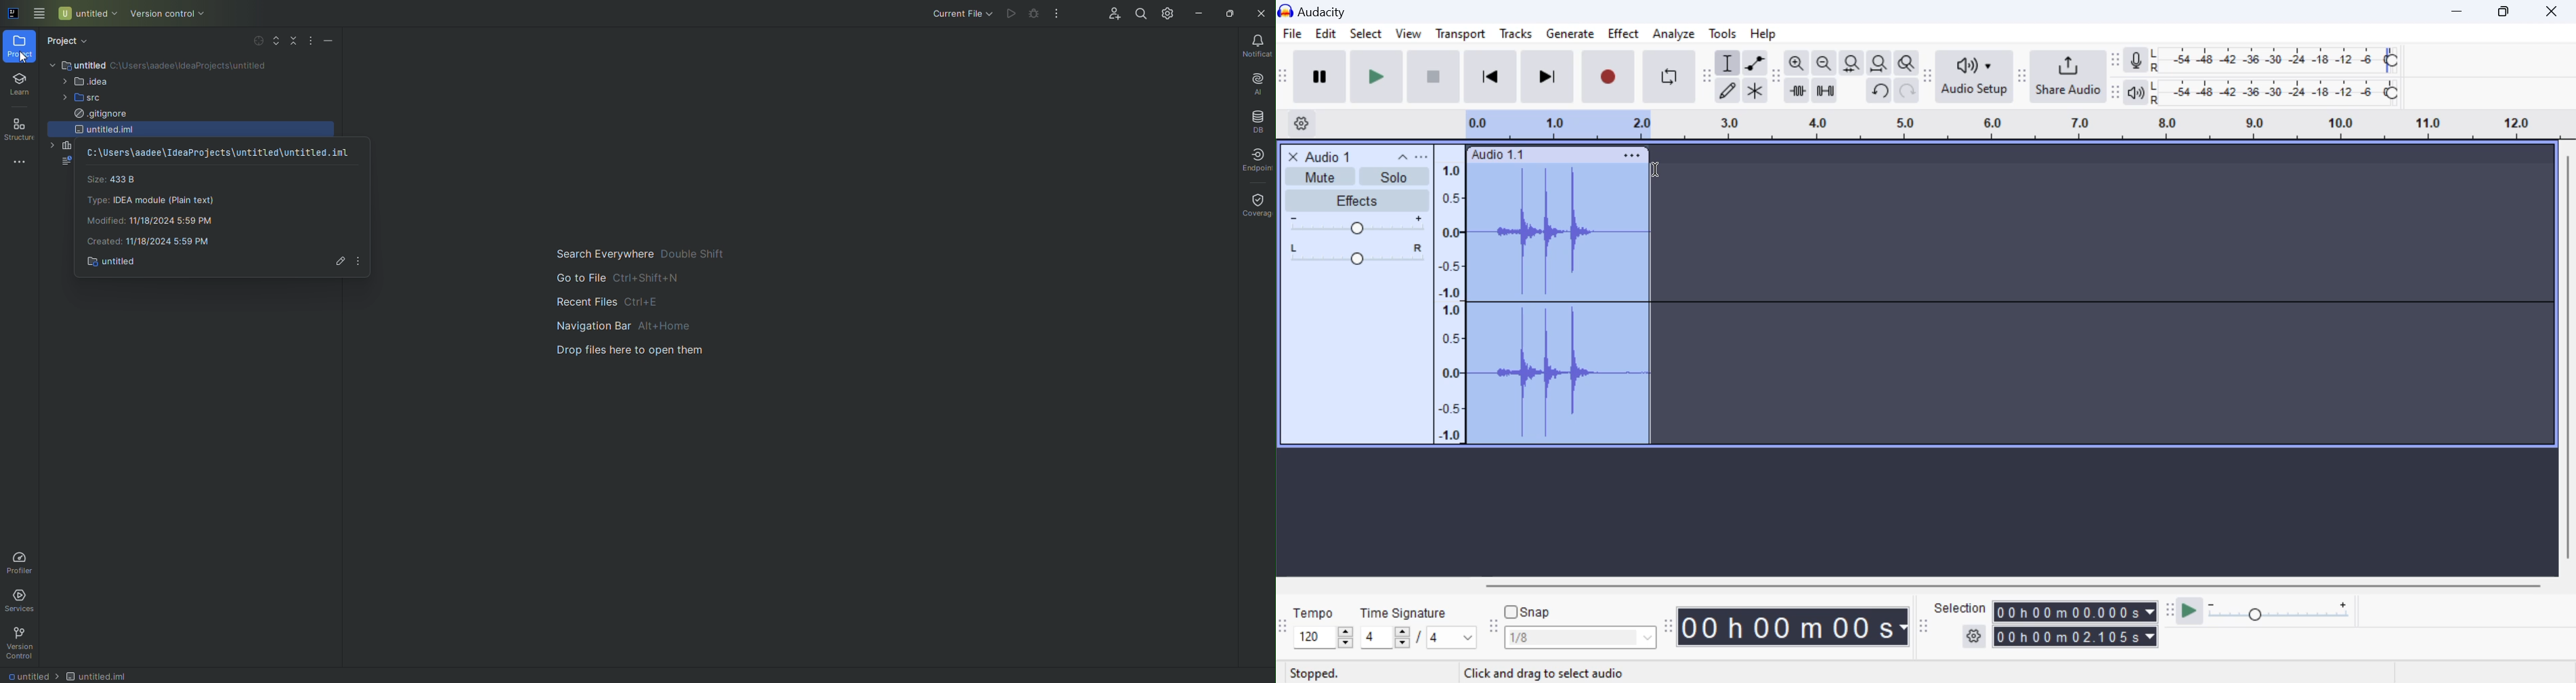 This screenshot has width=2576, height=700. Describe the element at coordinates (1460, 36) in the screenshot. I see `Transport` at that location.